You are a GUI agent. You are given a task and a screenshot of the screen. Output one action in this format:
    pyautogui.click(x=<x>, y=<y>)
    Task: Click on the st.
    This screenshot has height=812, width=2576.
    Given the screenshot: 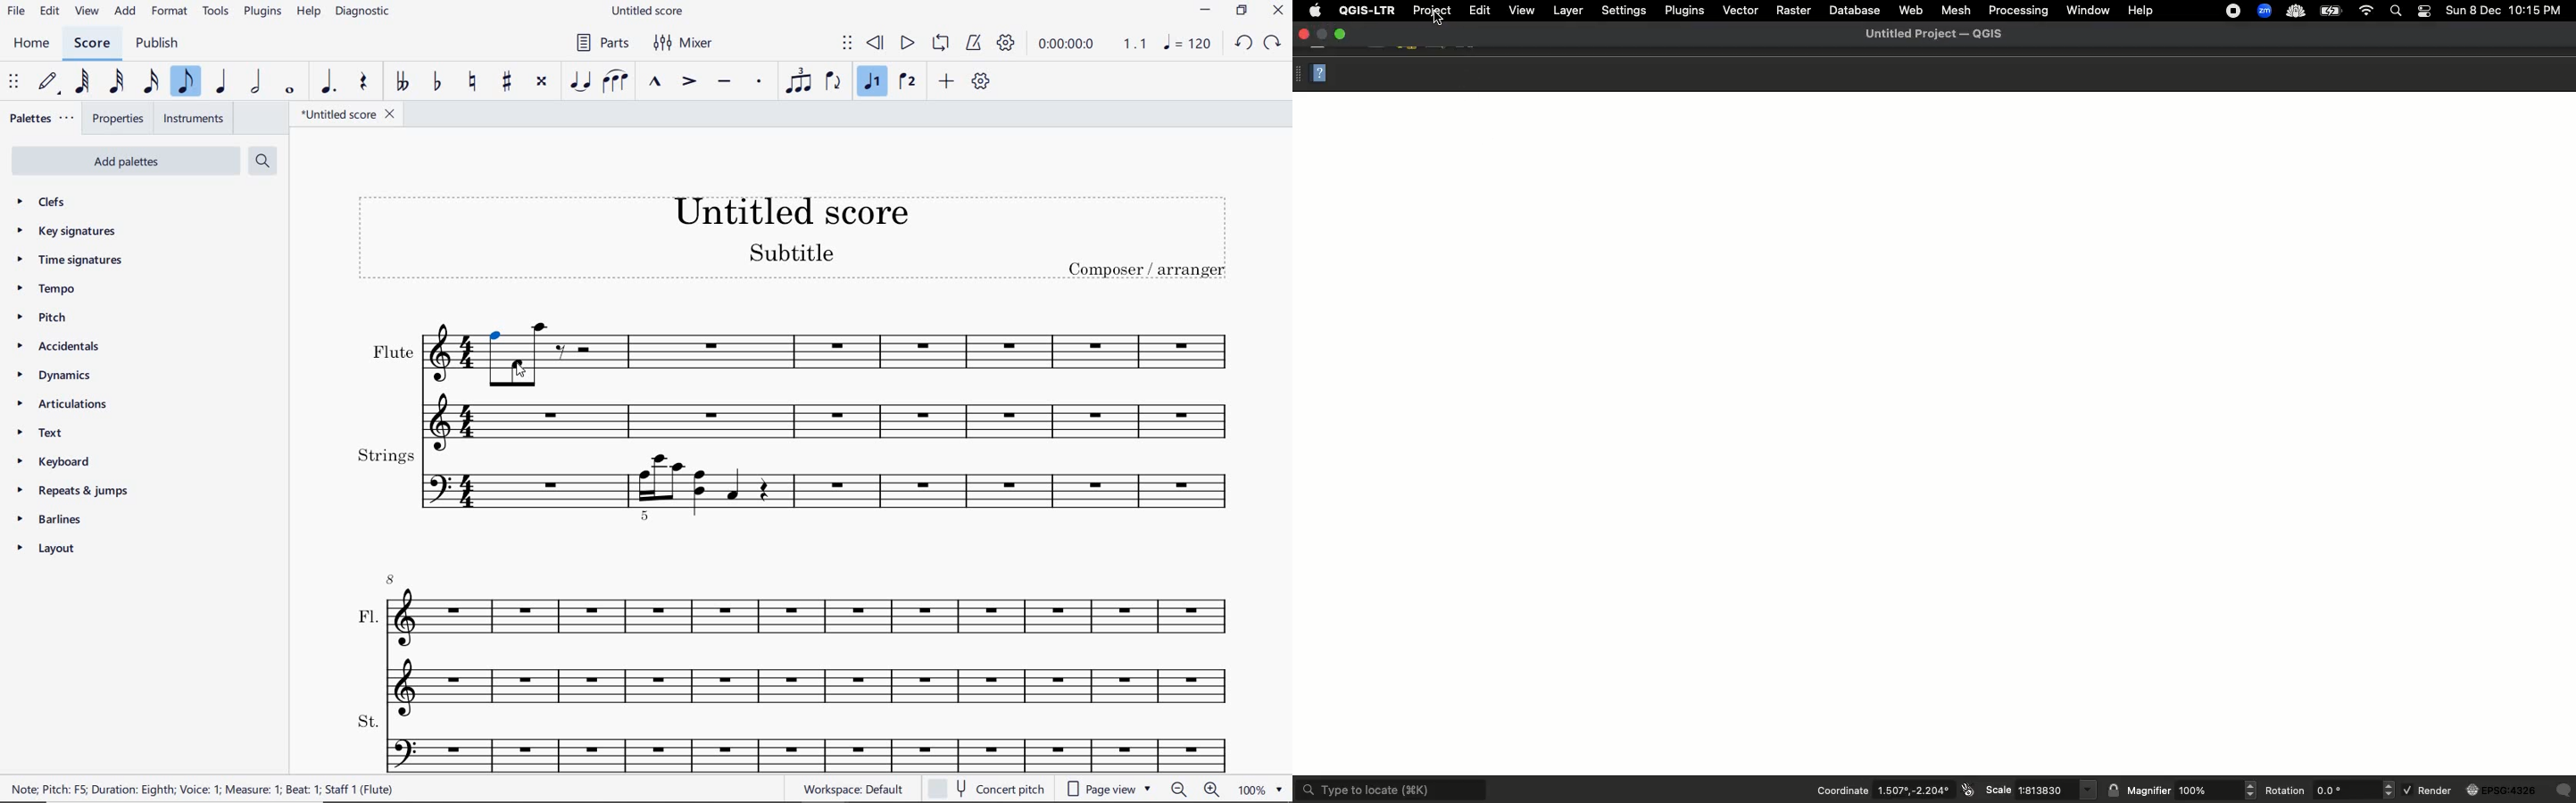 What is the action you would take?
    pyautogui.click(x=809, y=741)
    